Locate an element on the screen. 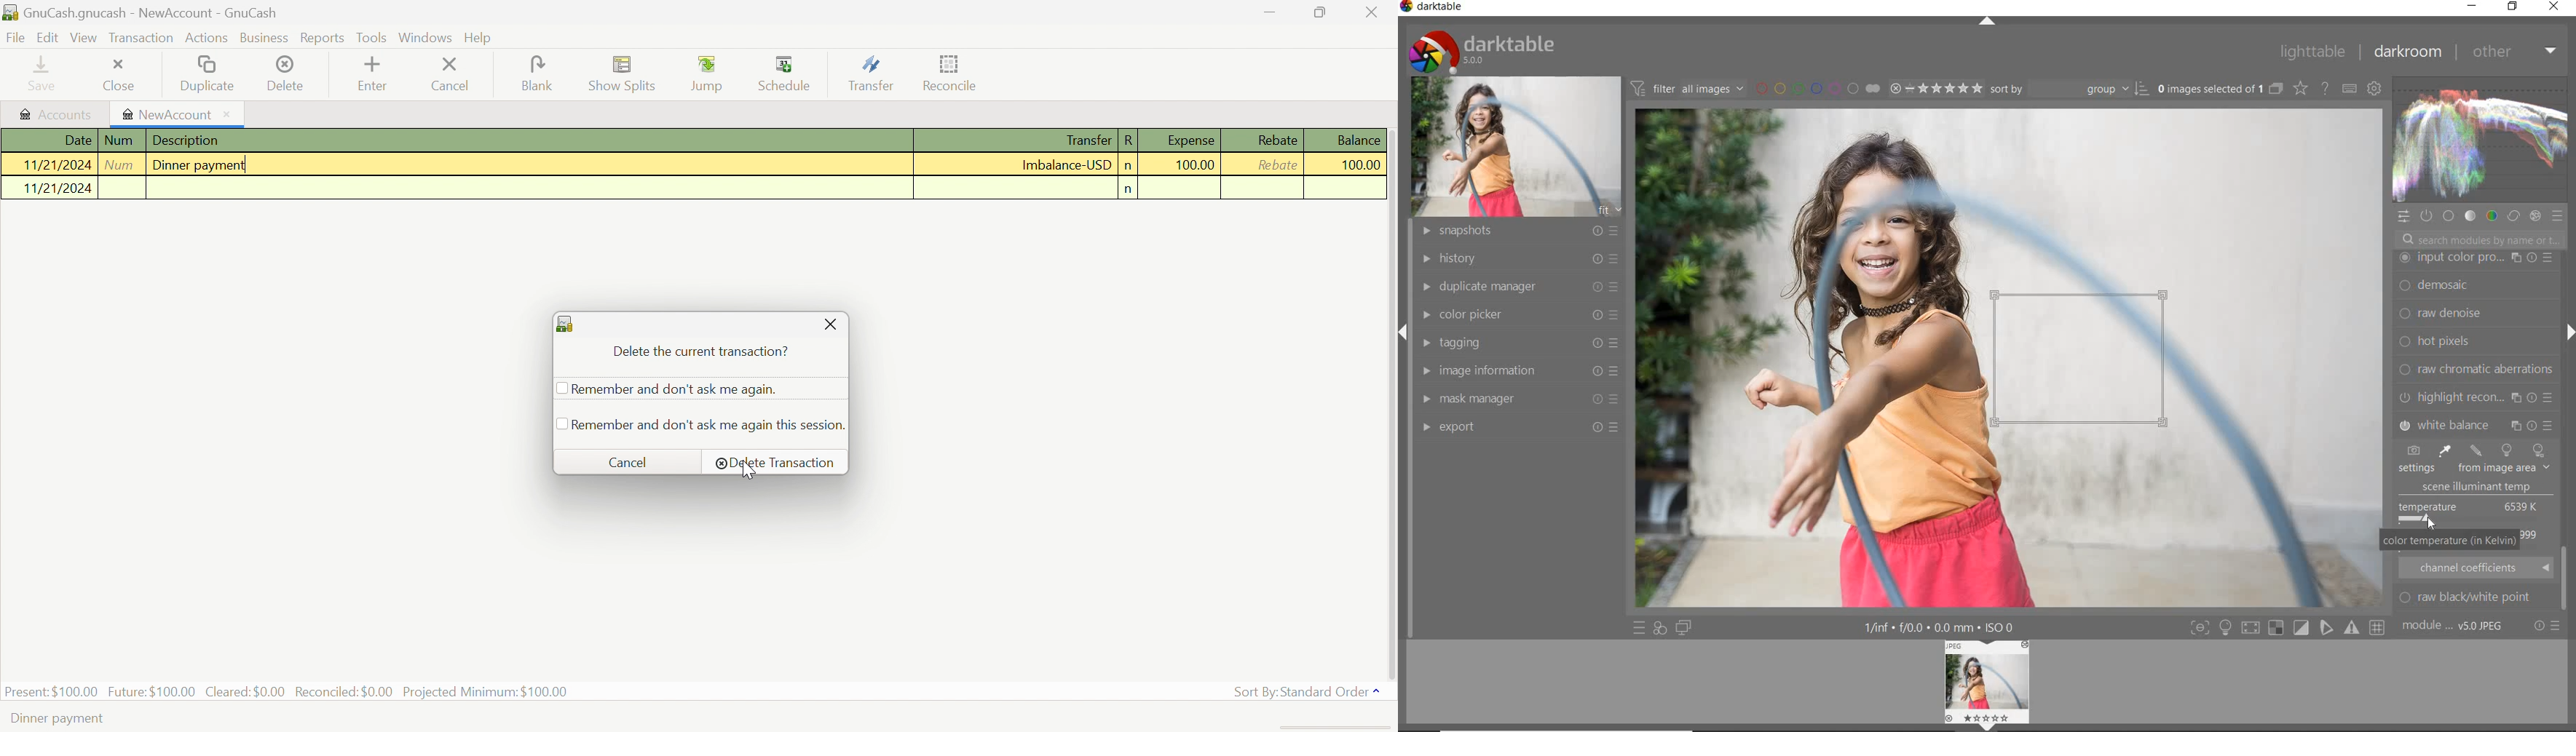  scroll bar is located at coordinates (1389, 405).